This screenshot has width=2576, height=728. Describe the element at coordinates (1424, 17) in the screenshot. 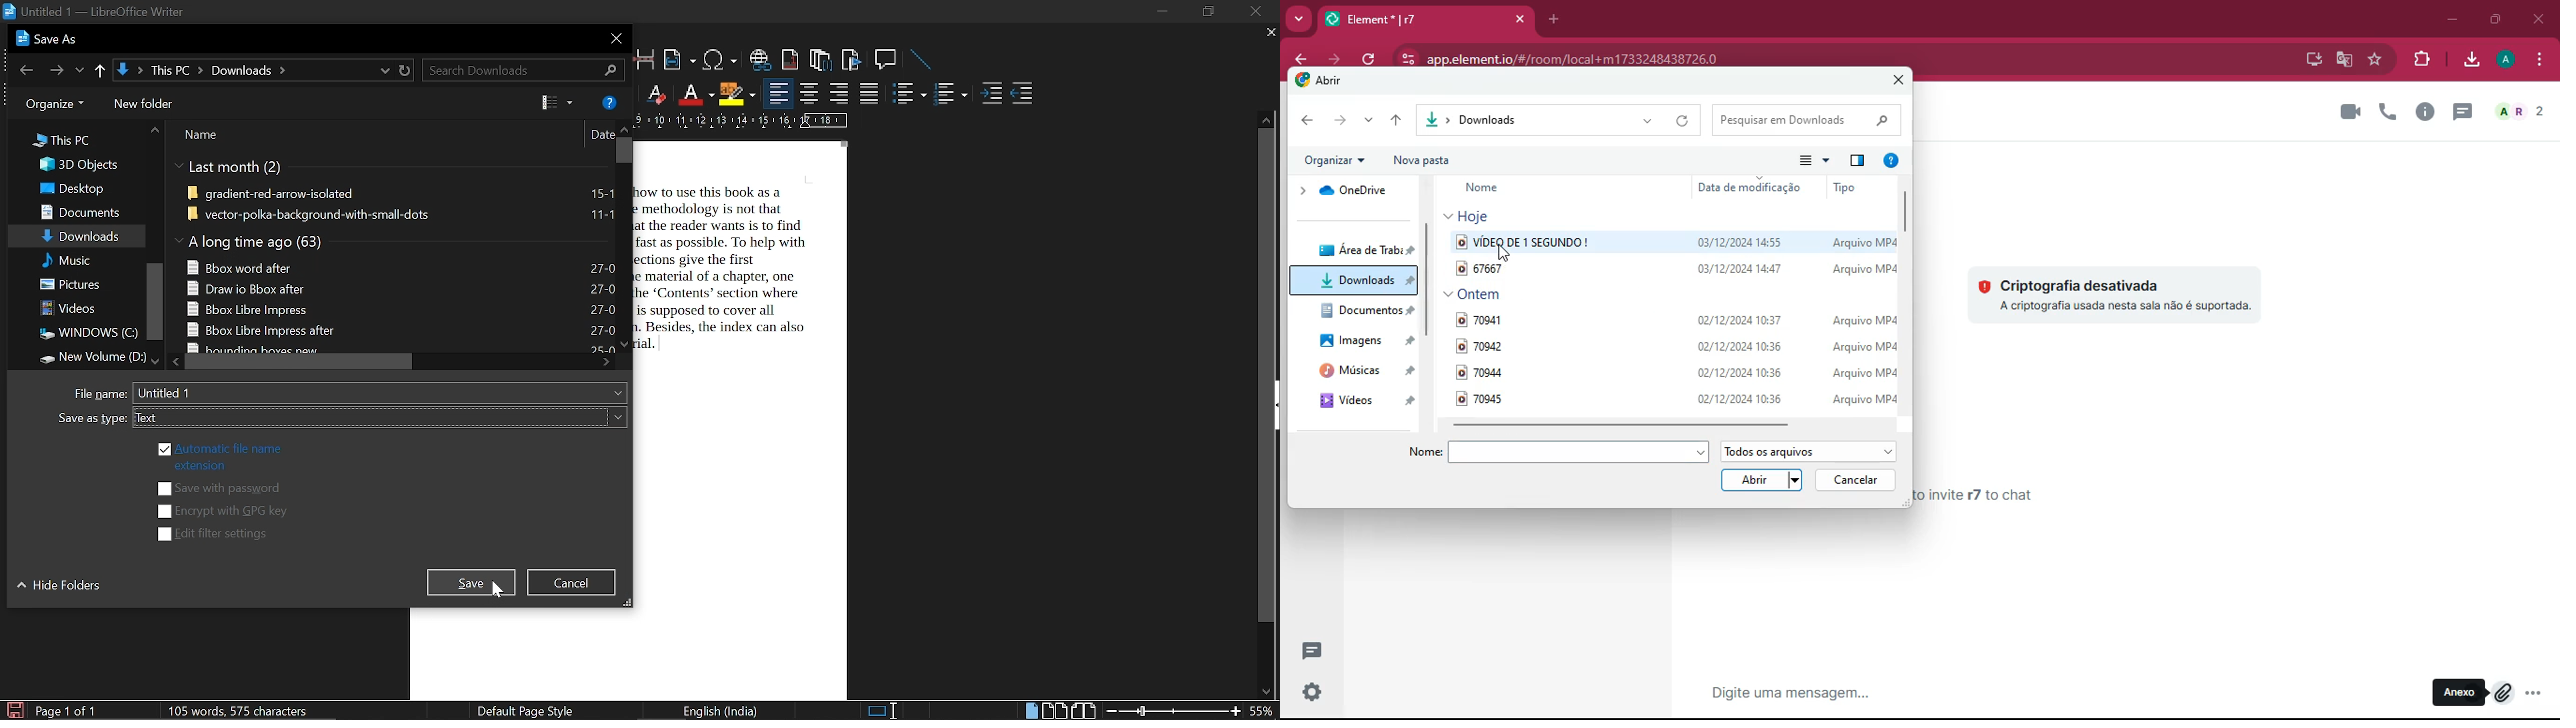

I see `element* |r7` at that location.